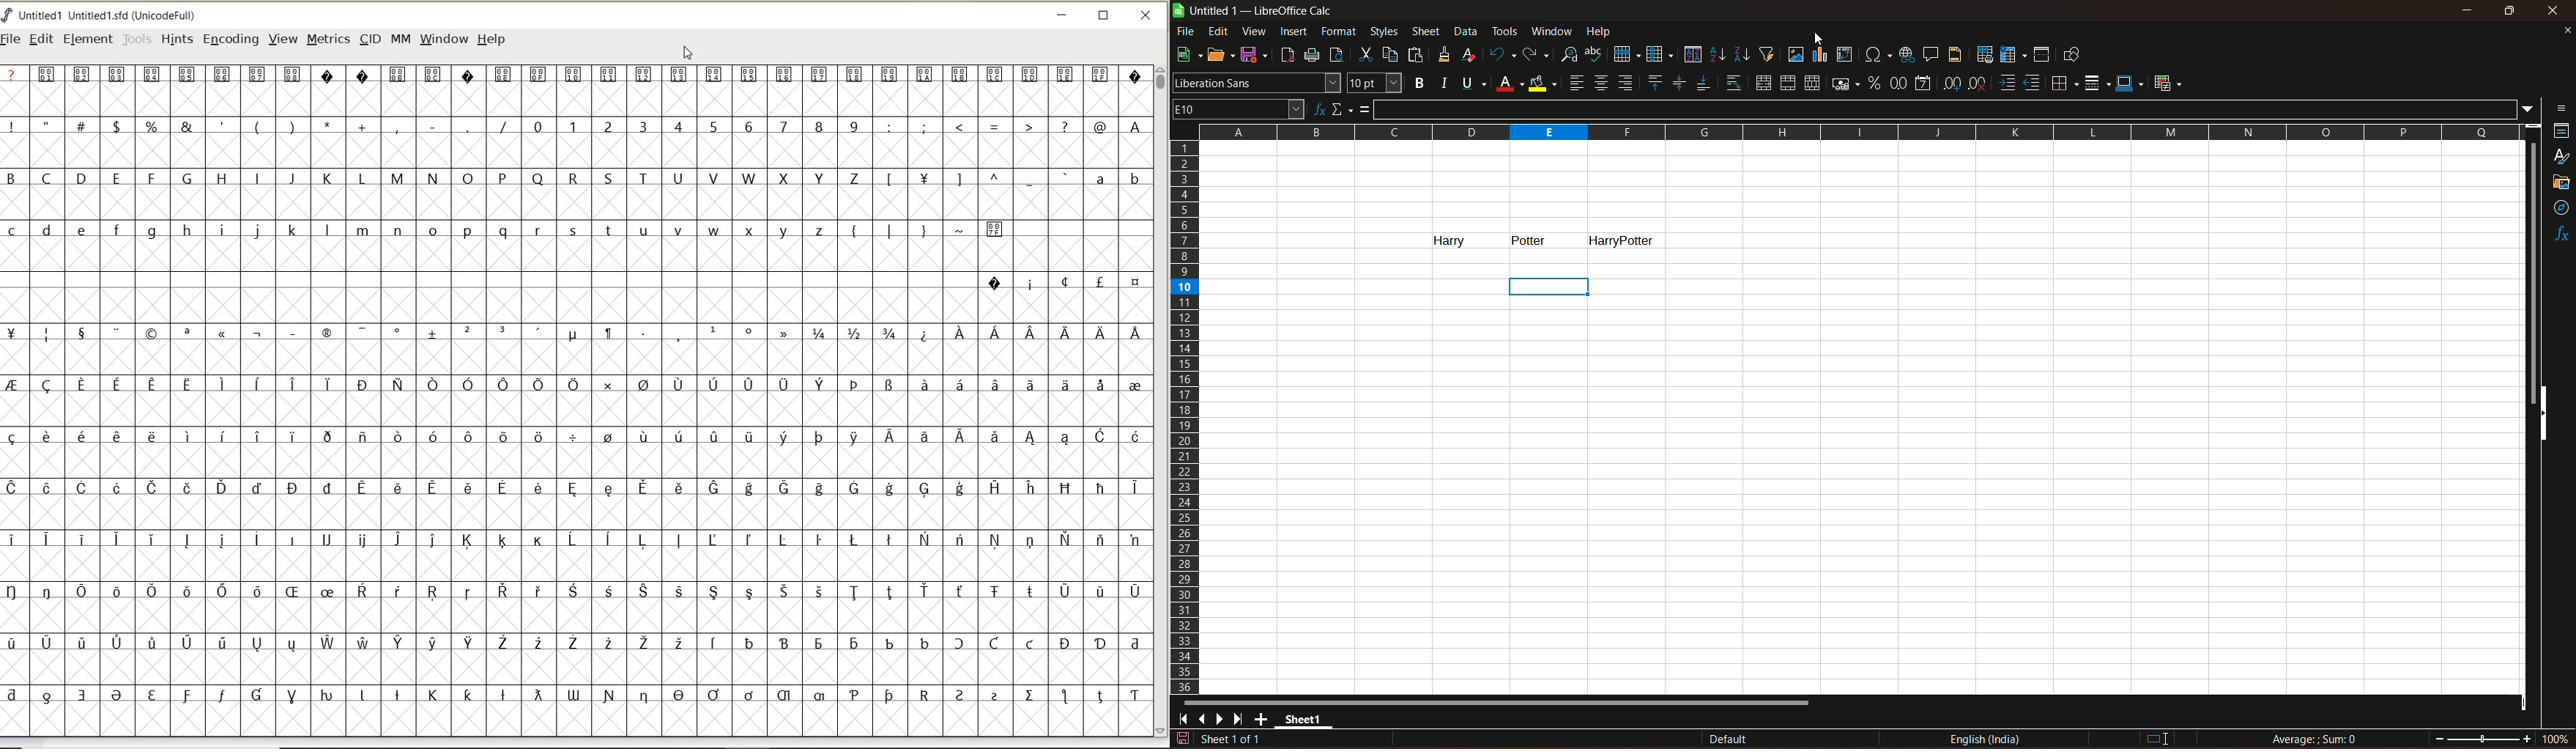 The image size is (2576, 756). I want to click on italic, so click(1444, 82).